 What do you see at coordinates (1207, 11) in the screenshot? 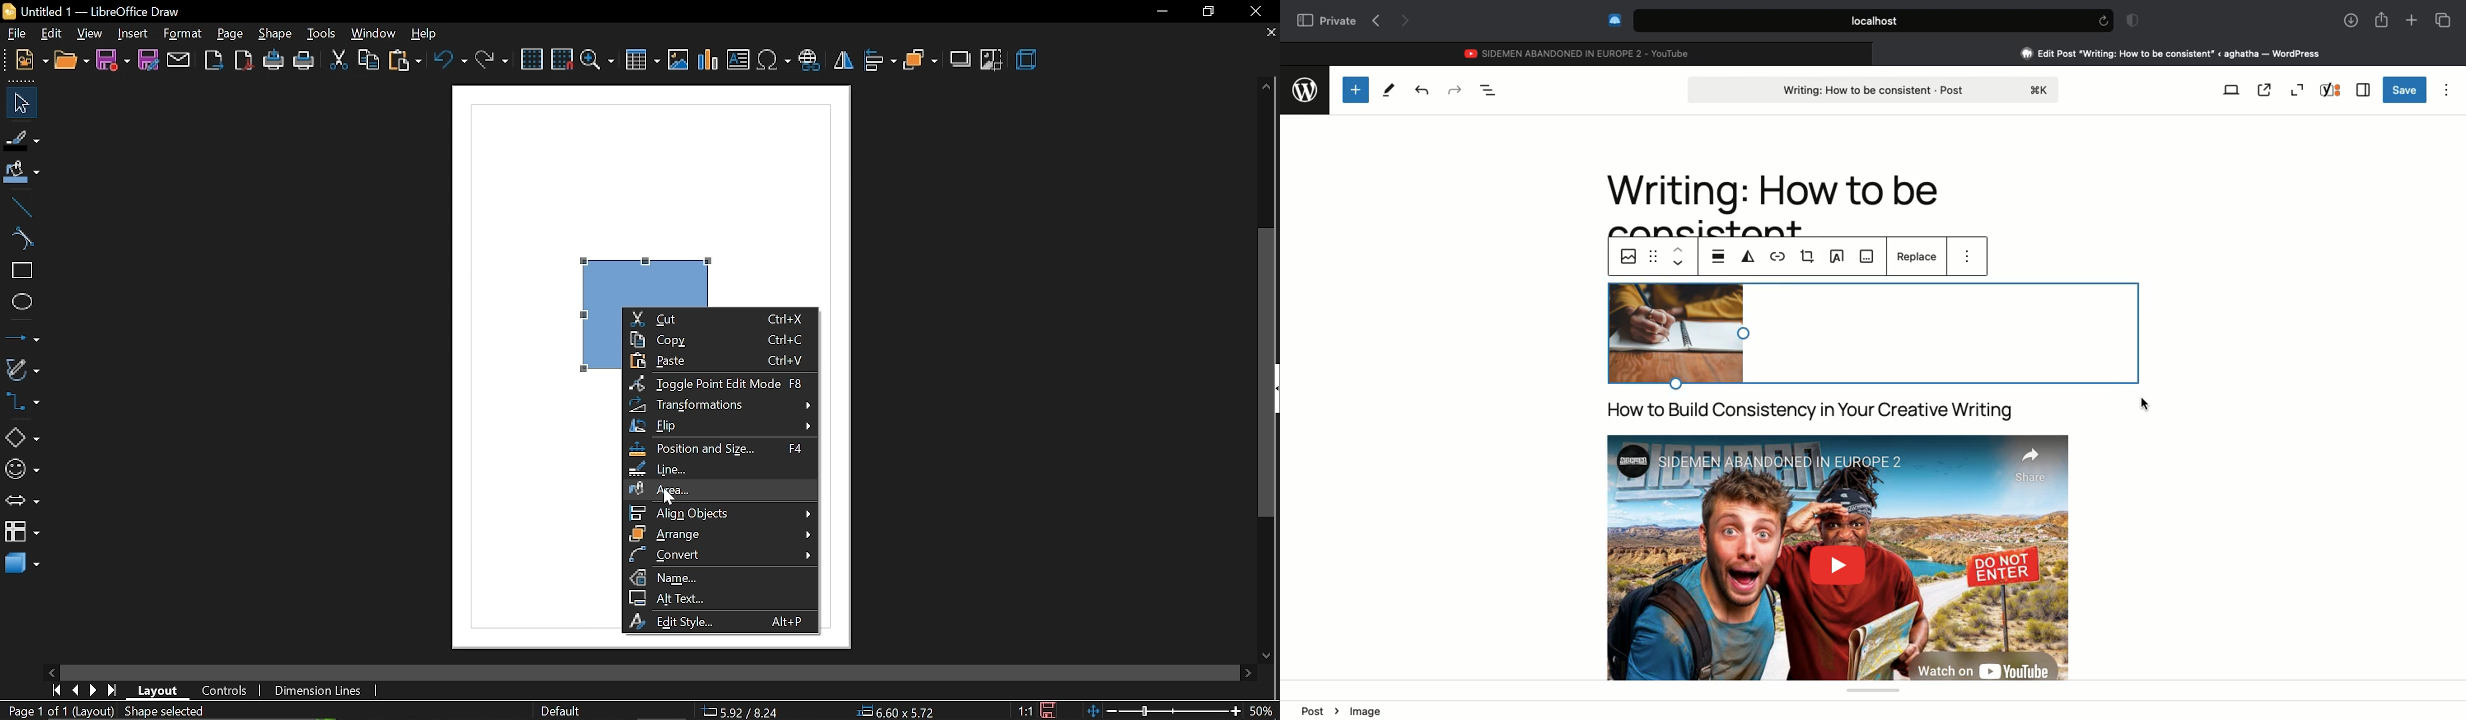
I see `restore down` at bounding box center [1207, 11].